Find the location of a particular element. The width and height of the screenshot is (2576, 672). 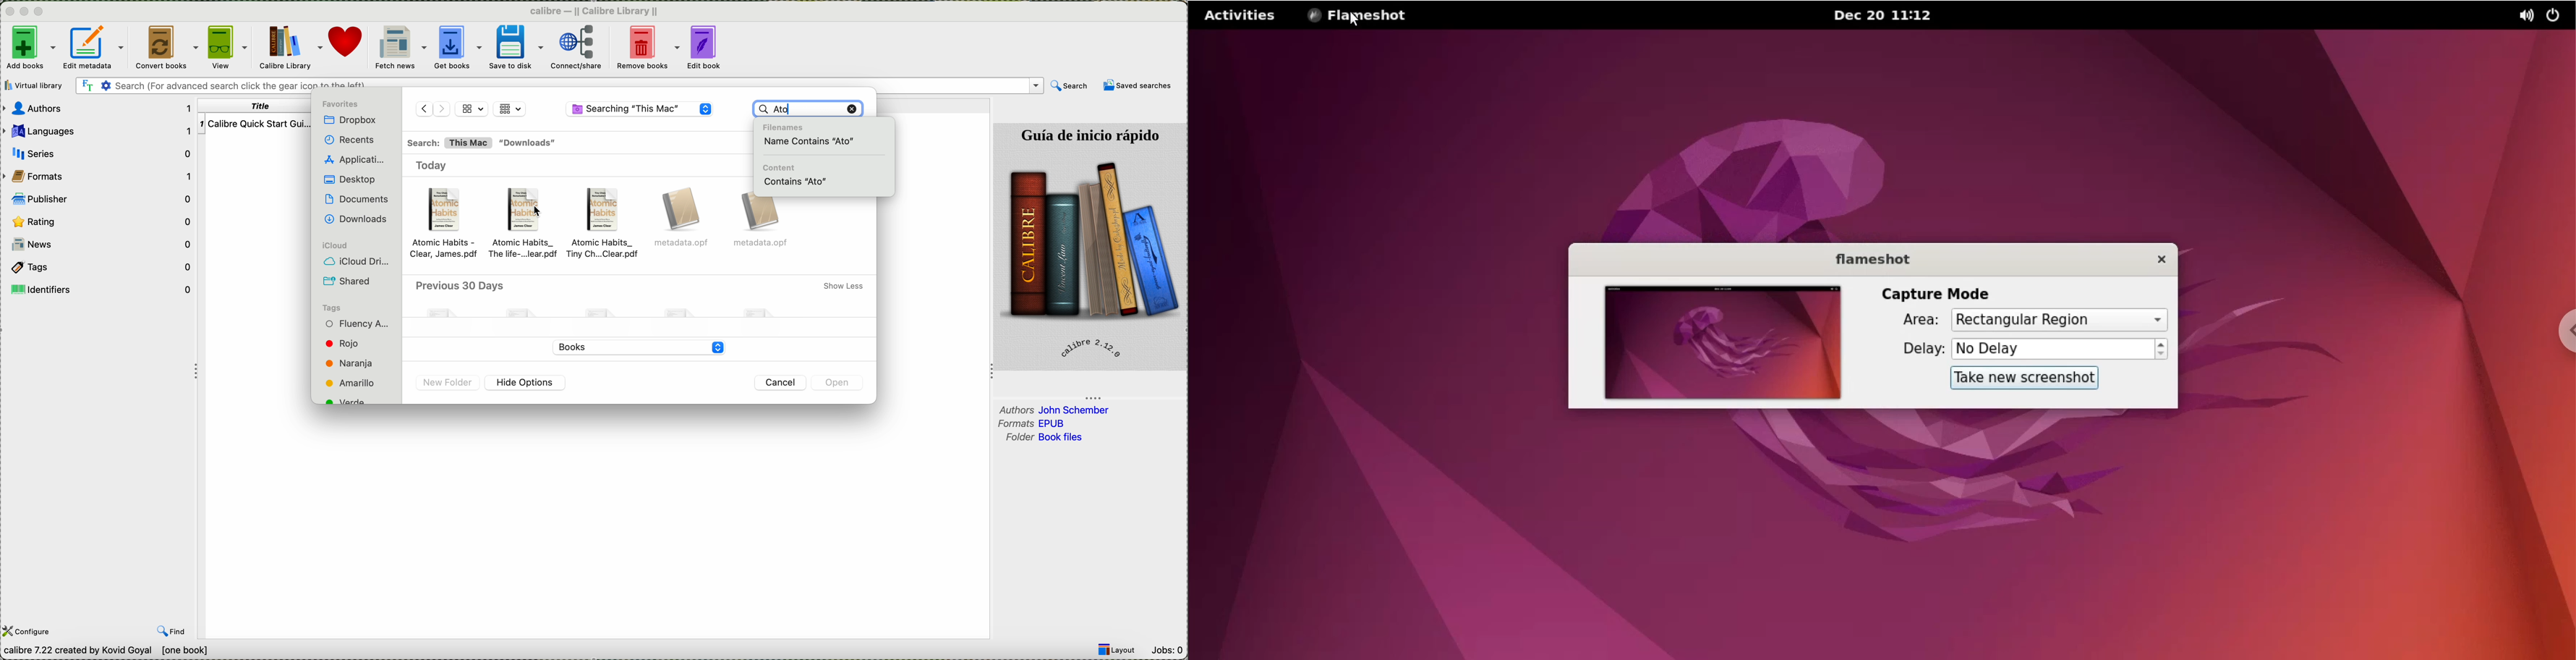

search bar is located at coordinates (559, 85).